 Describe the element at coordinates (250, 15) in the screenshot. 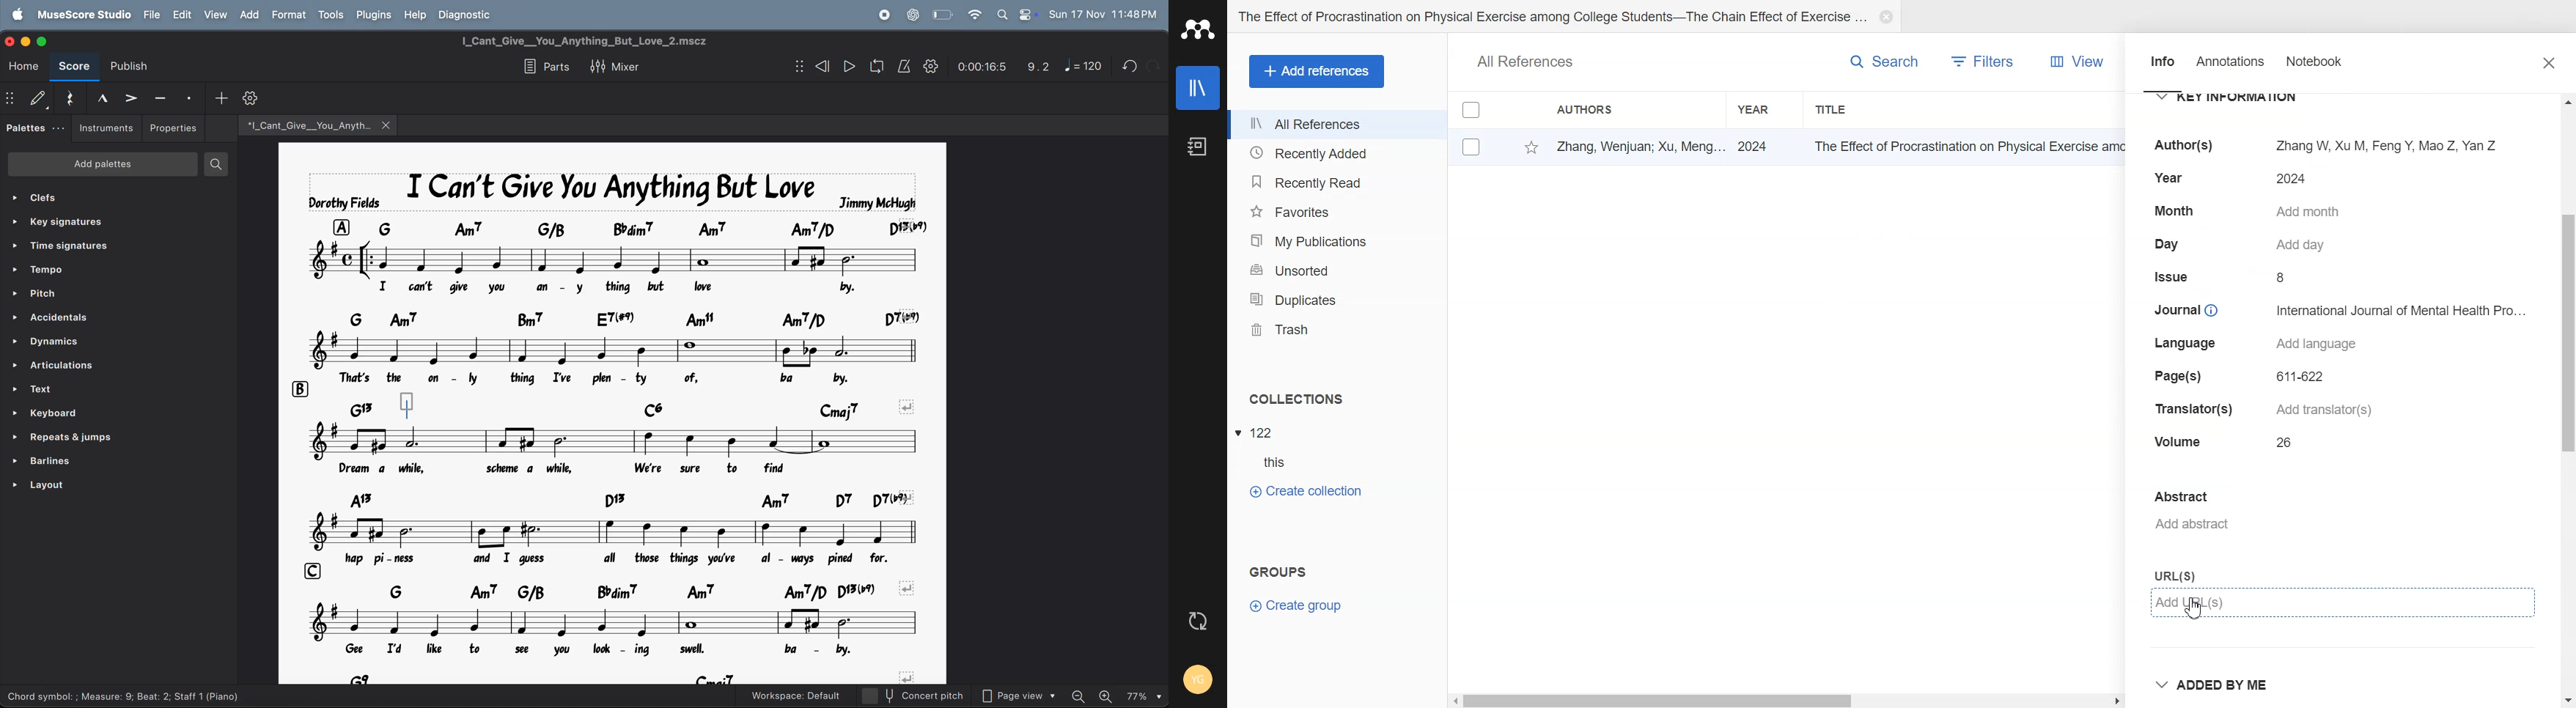

I see `add` at that location.